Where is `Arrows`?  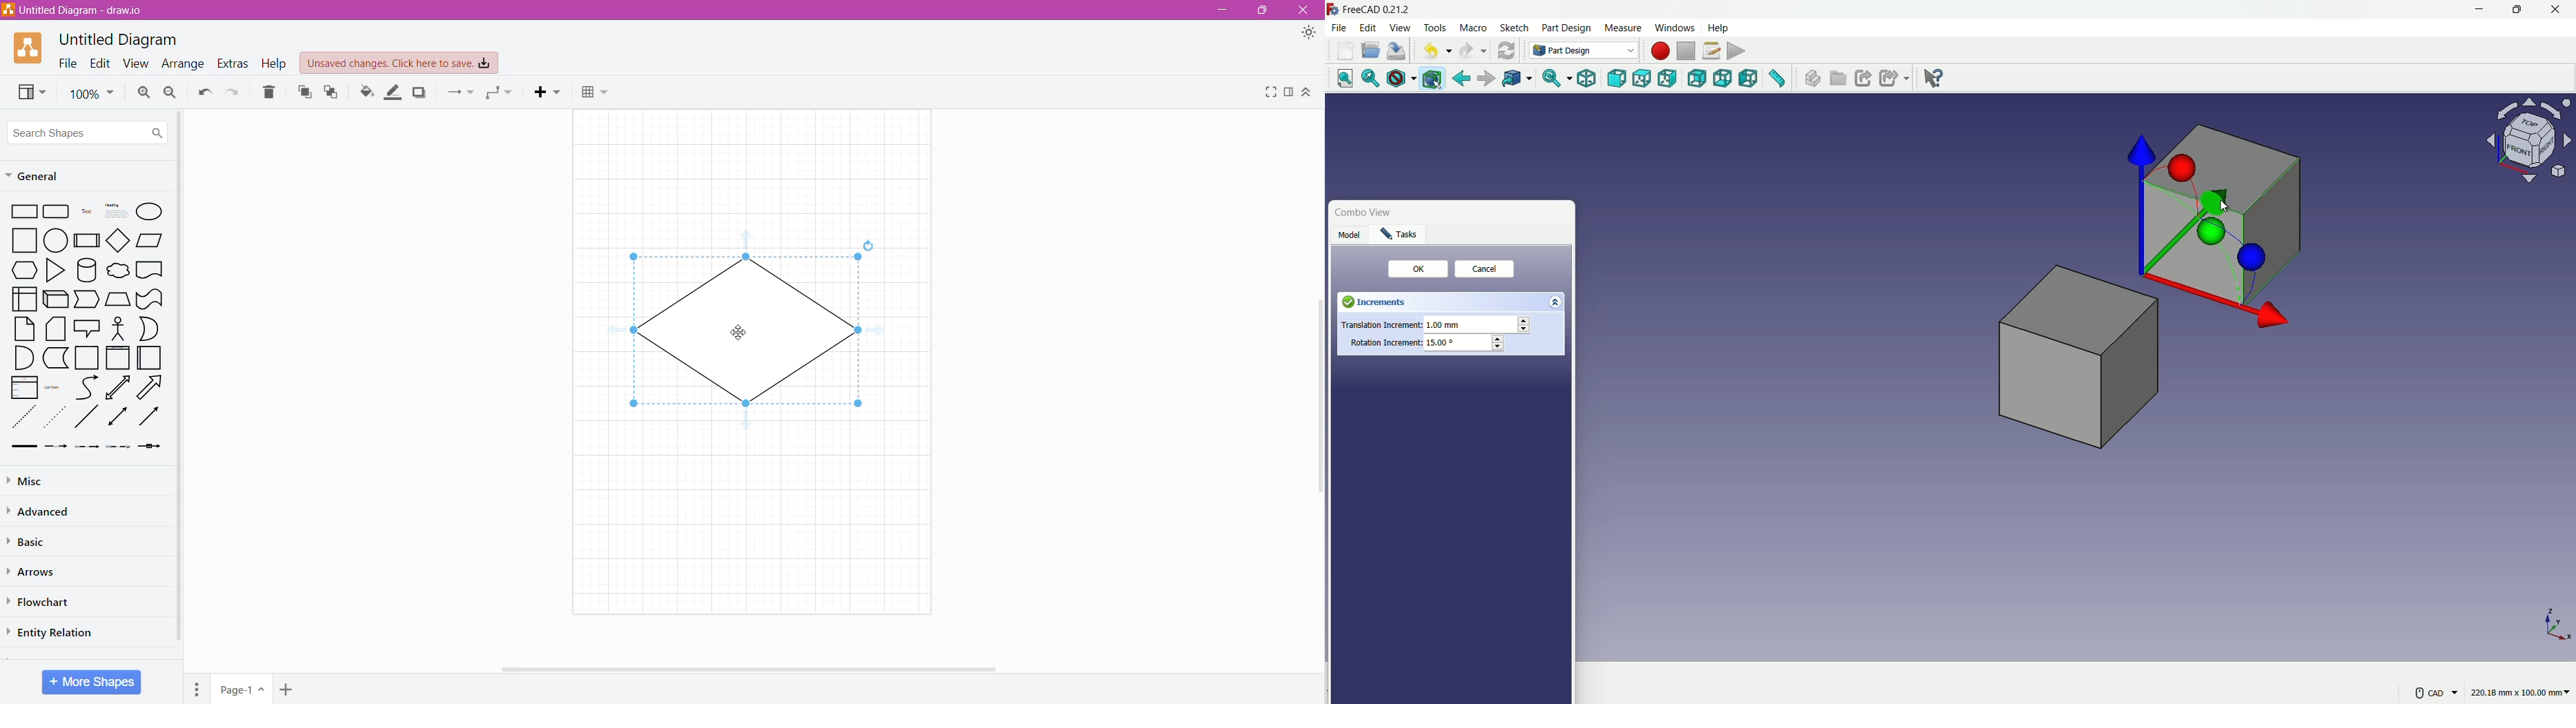
Arrows is located at coordinates (35, 572).